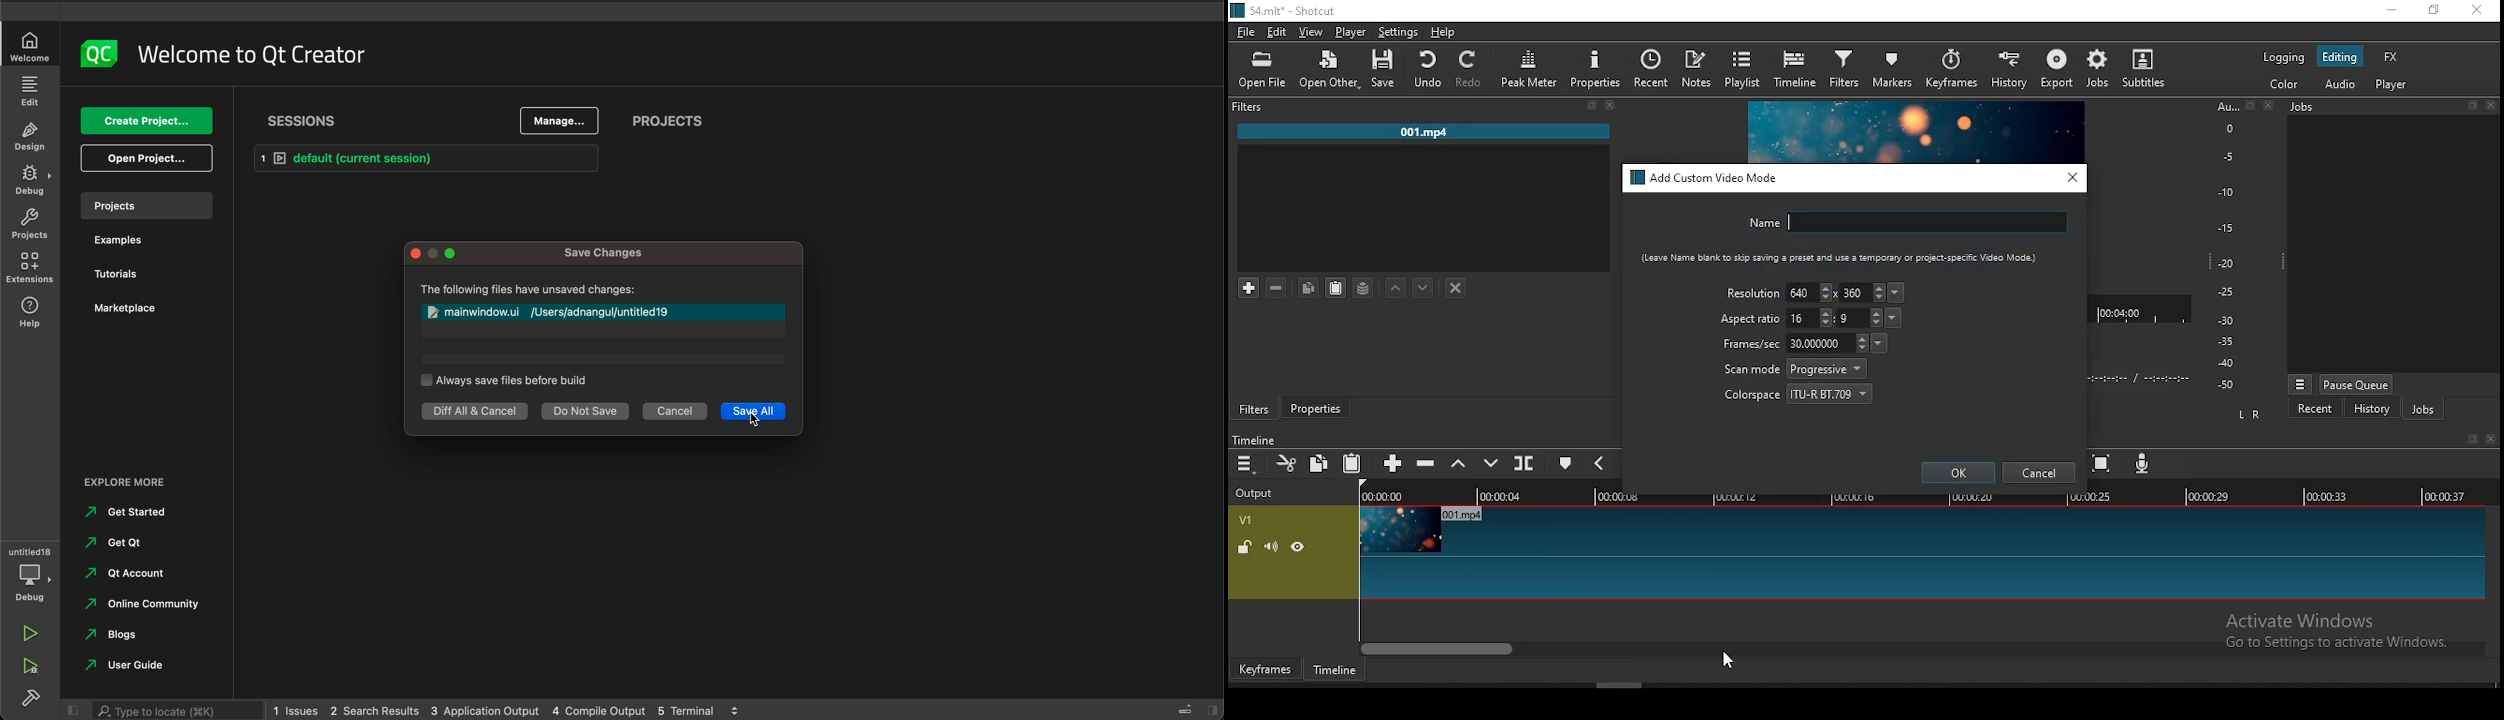 This screenshot has width=2520, height=728. What do you see at coordinates (146, 309) in the screenshot?
I see `marketplace` at bounding box center [146, 309].